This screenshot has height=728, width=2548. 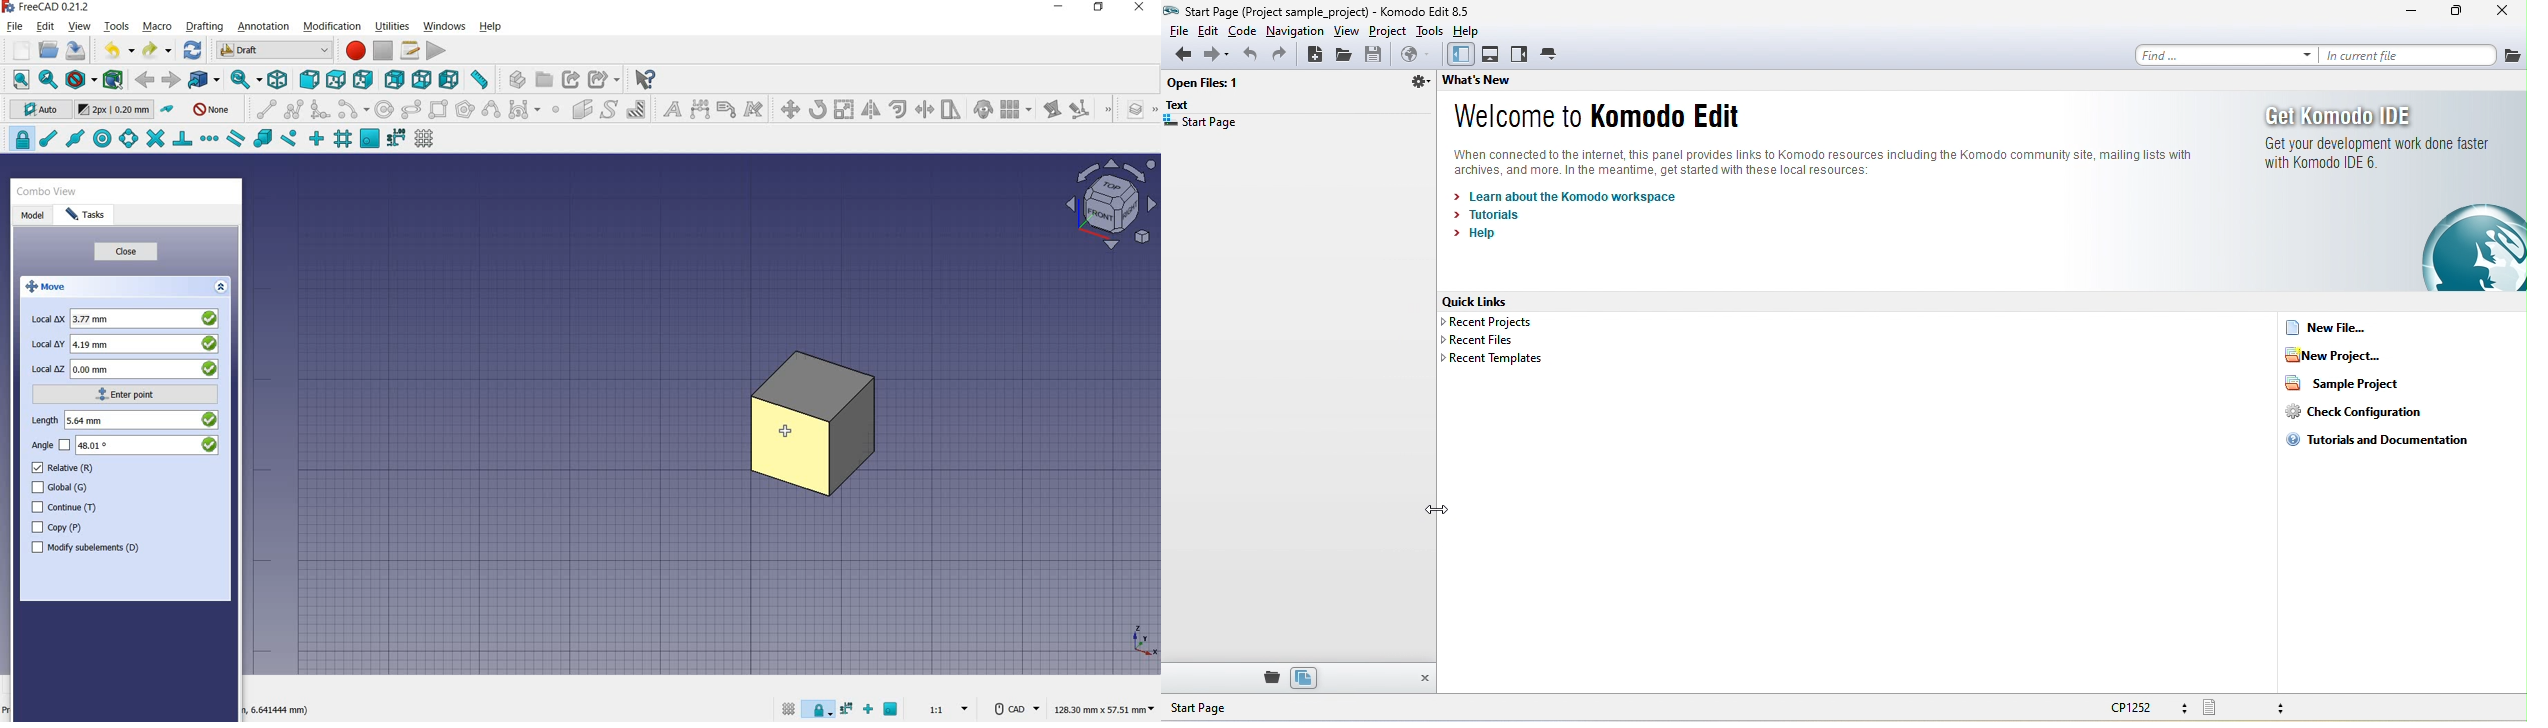 What do you see at coordinates (2341, 382) in the screenshot?
I see `sample project` at bounding box center [2341, 382].